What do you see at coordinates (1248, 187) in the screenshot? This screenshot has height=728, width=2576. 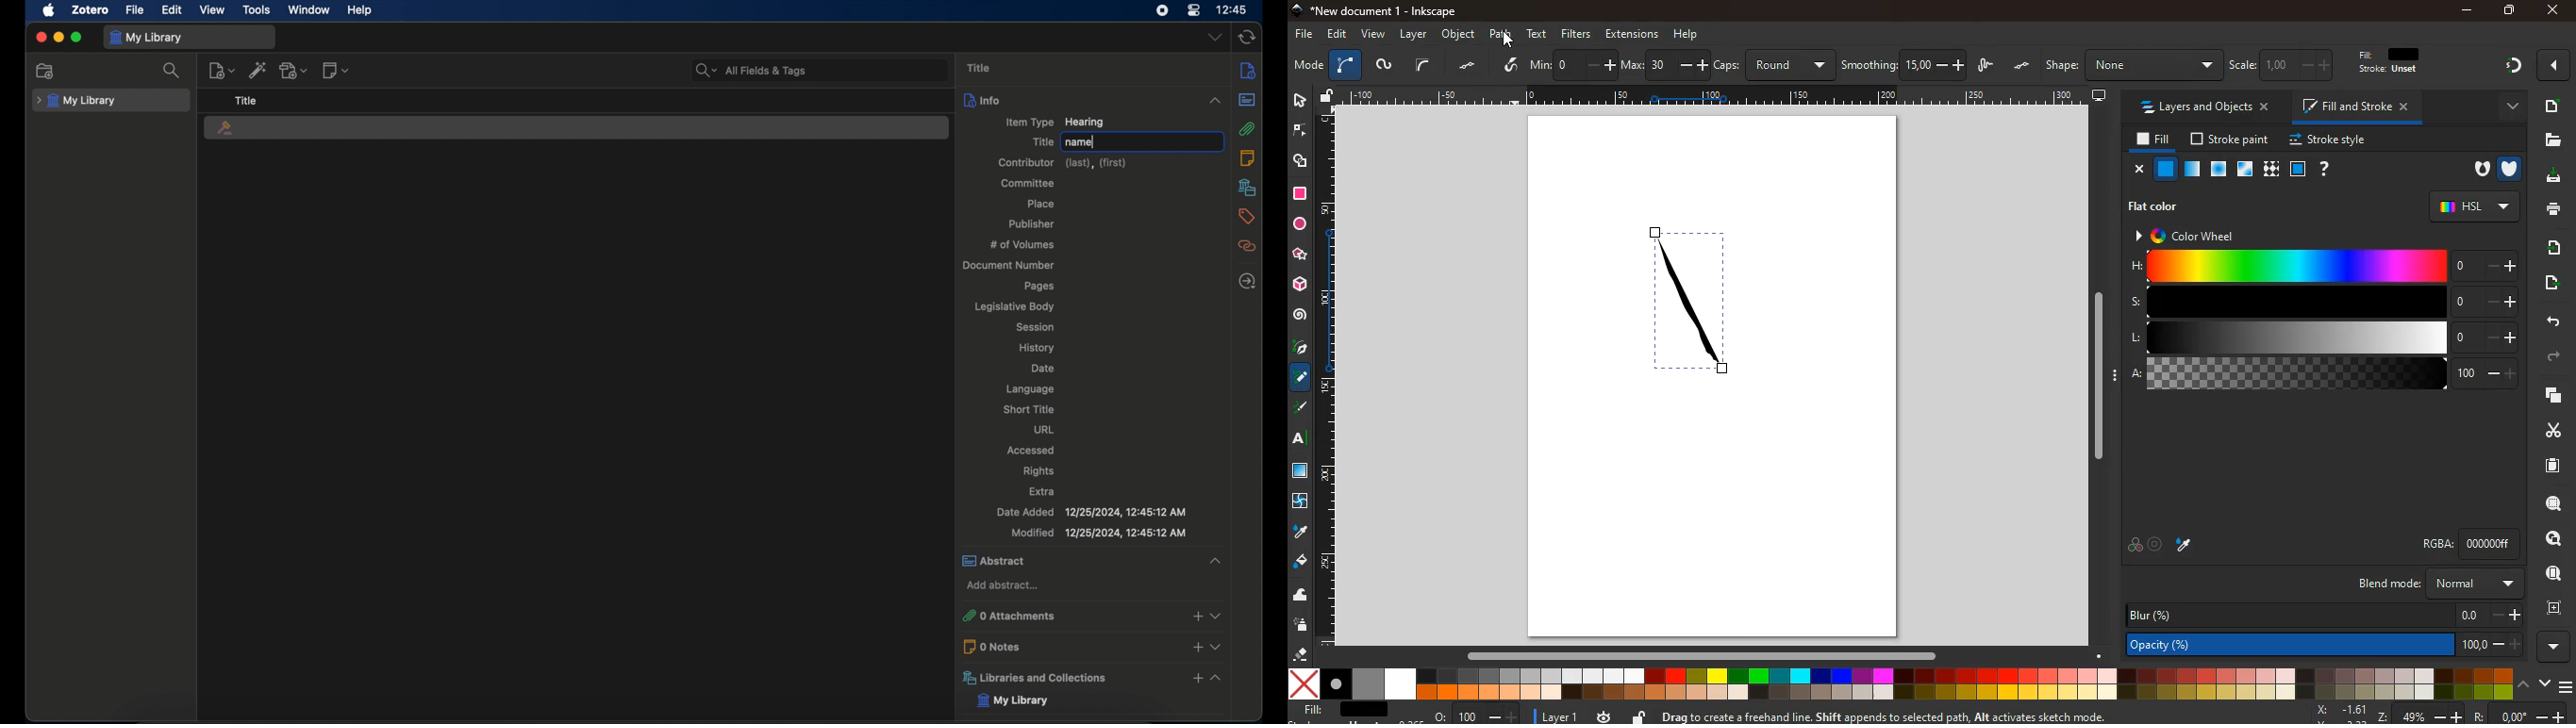 I see `libraries` at bounding box center [1248, 187].